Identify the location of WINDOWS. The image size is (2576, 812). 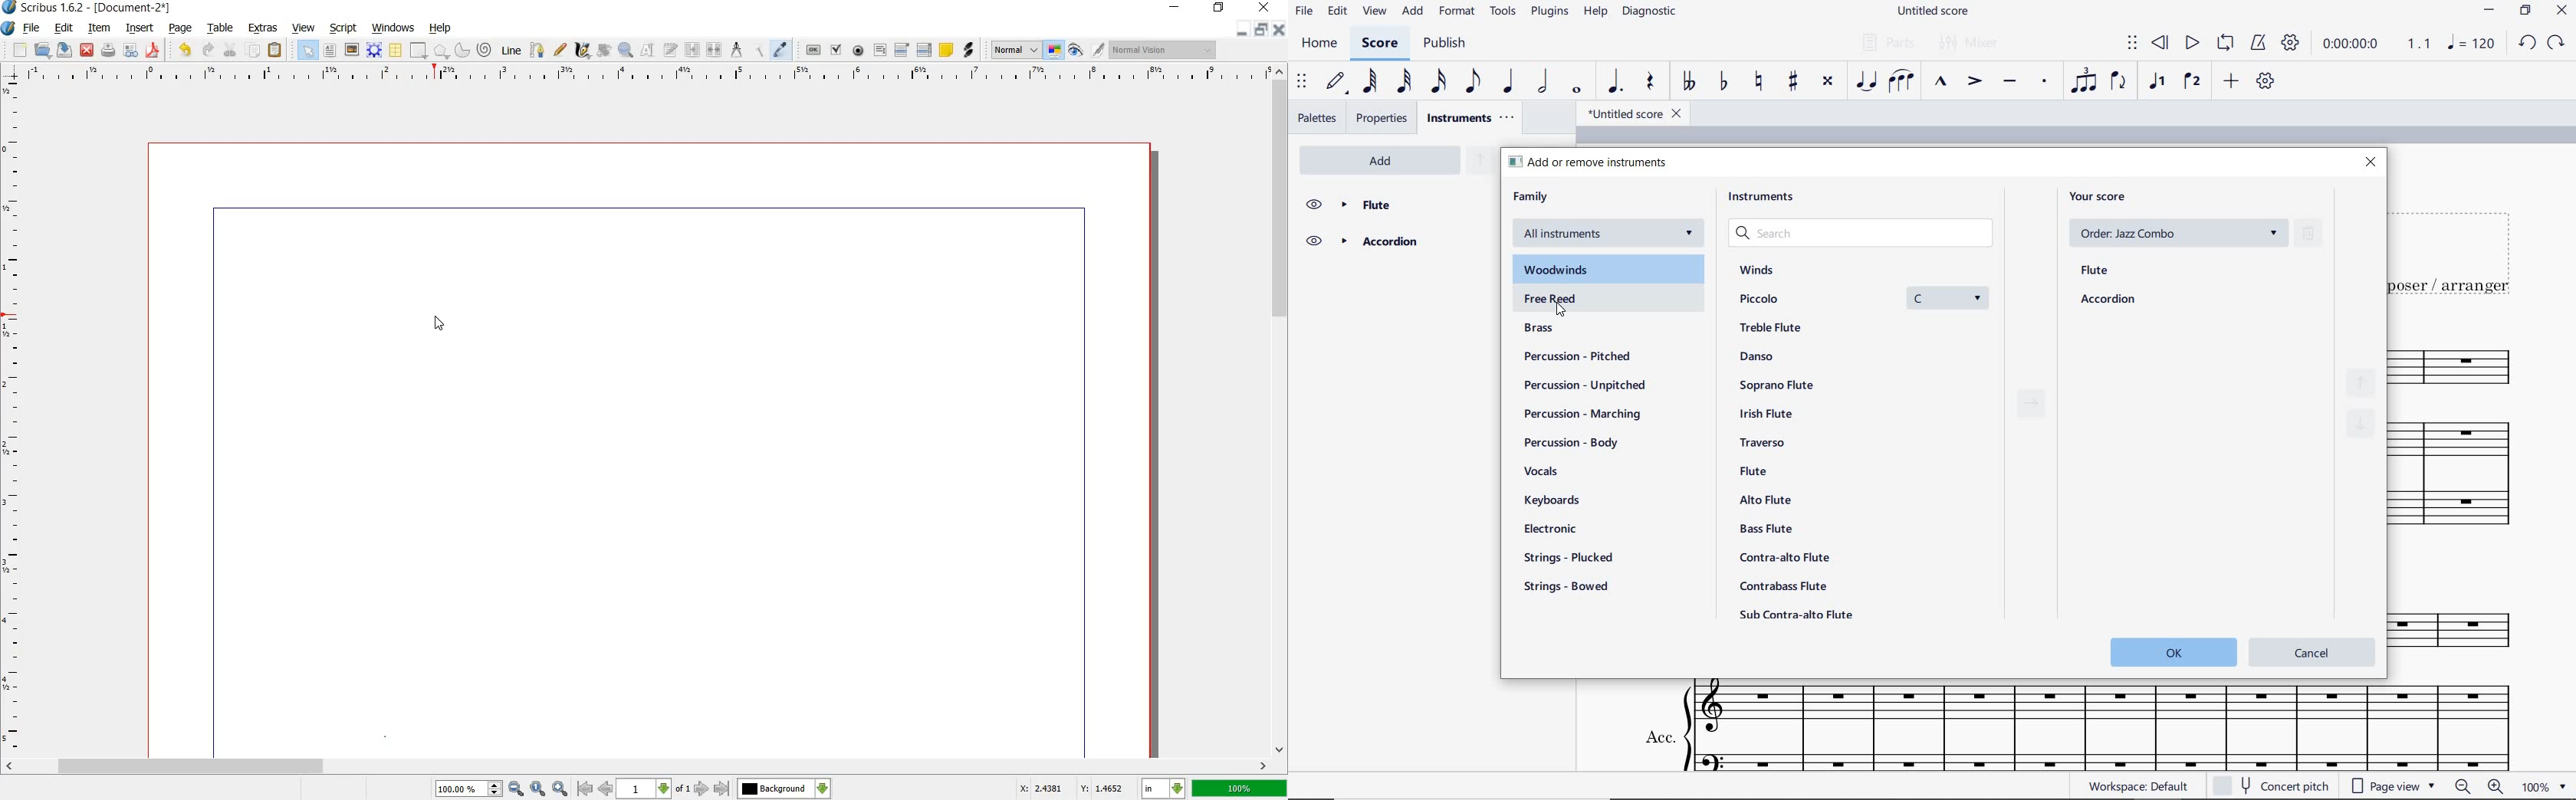
(394, 28).